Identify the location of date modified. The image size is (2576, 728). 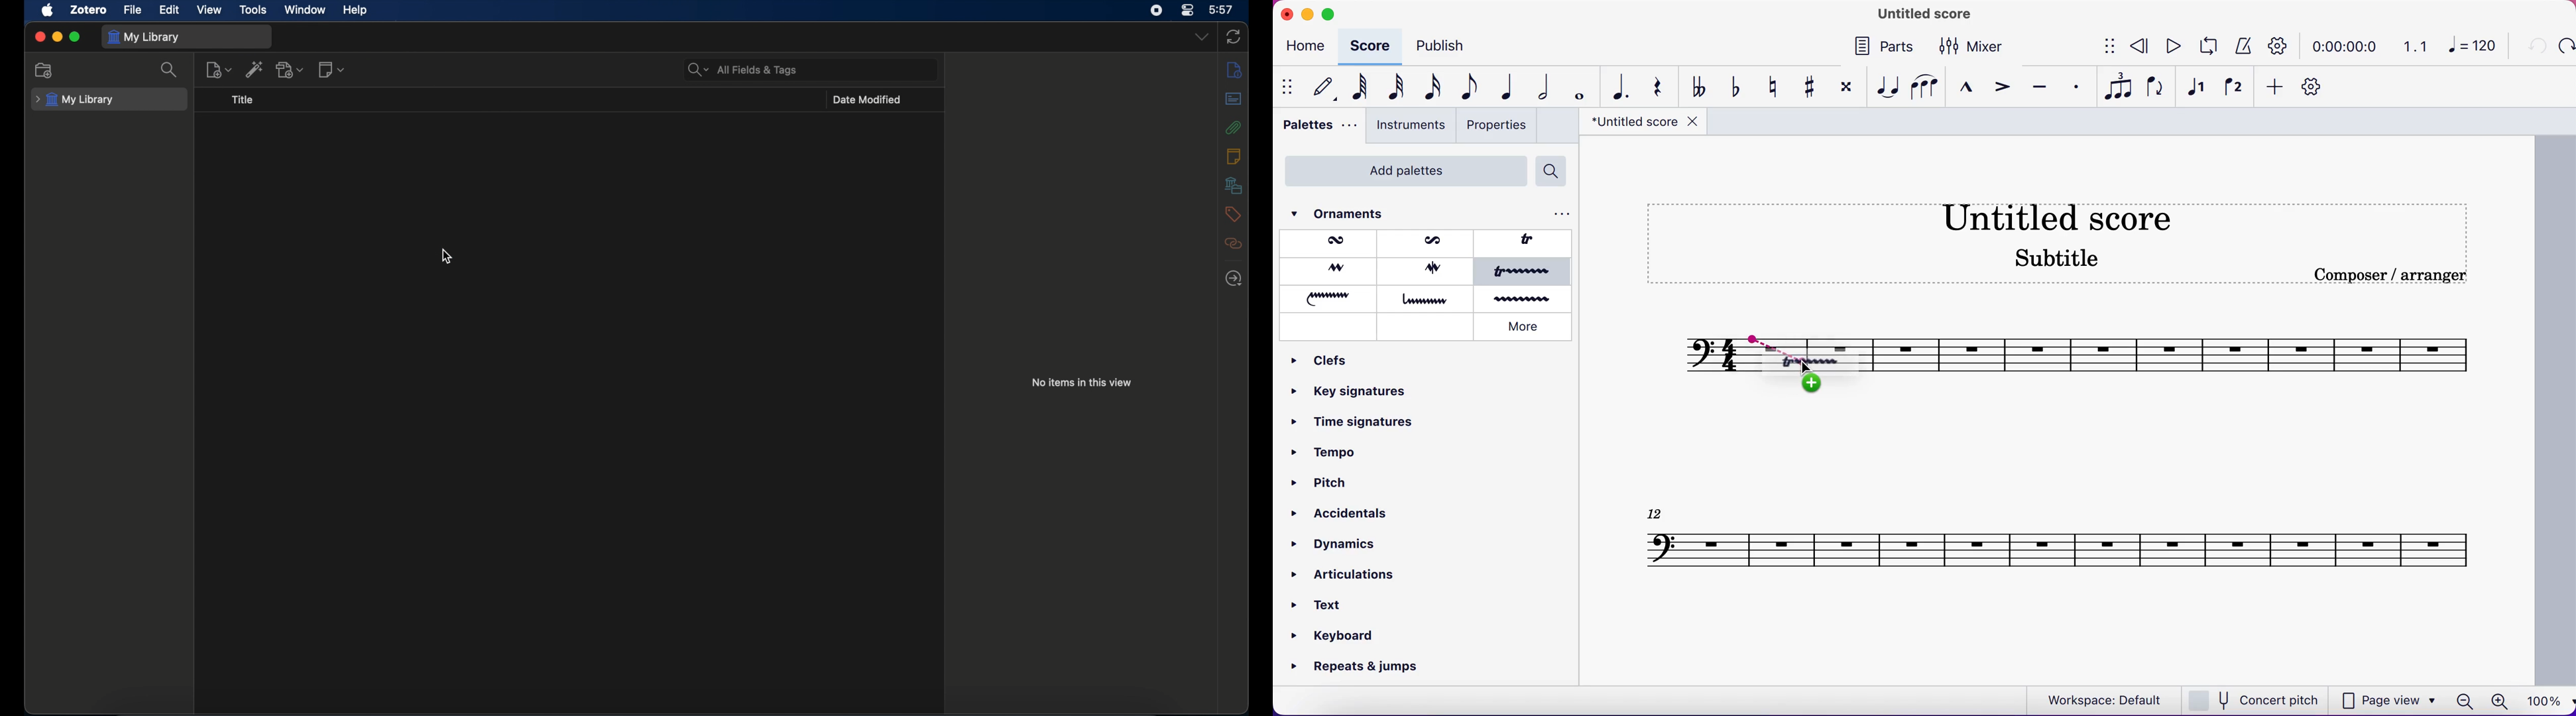
(867, 99).